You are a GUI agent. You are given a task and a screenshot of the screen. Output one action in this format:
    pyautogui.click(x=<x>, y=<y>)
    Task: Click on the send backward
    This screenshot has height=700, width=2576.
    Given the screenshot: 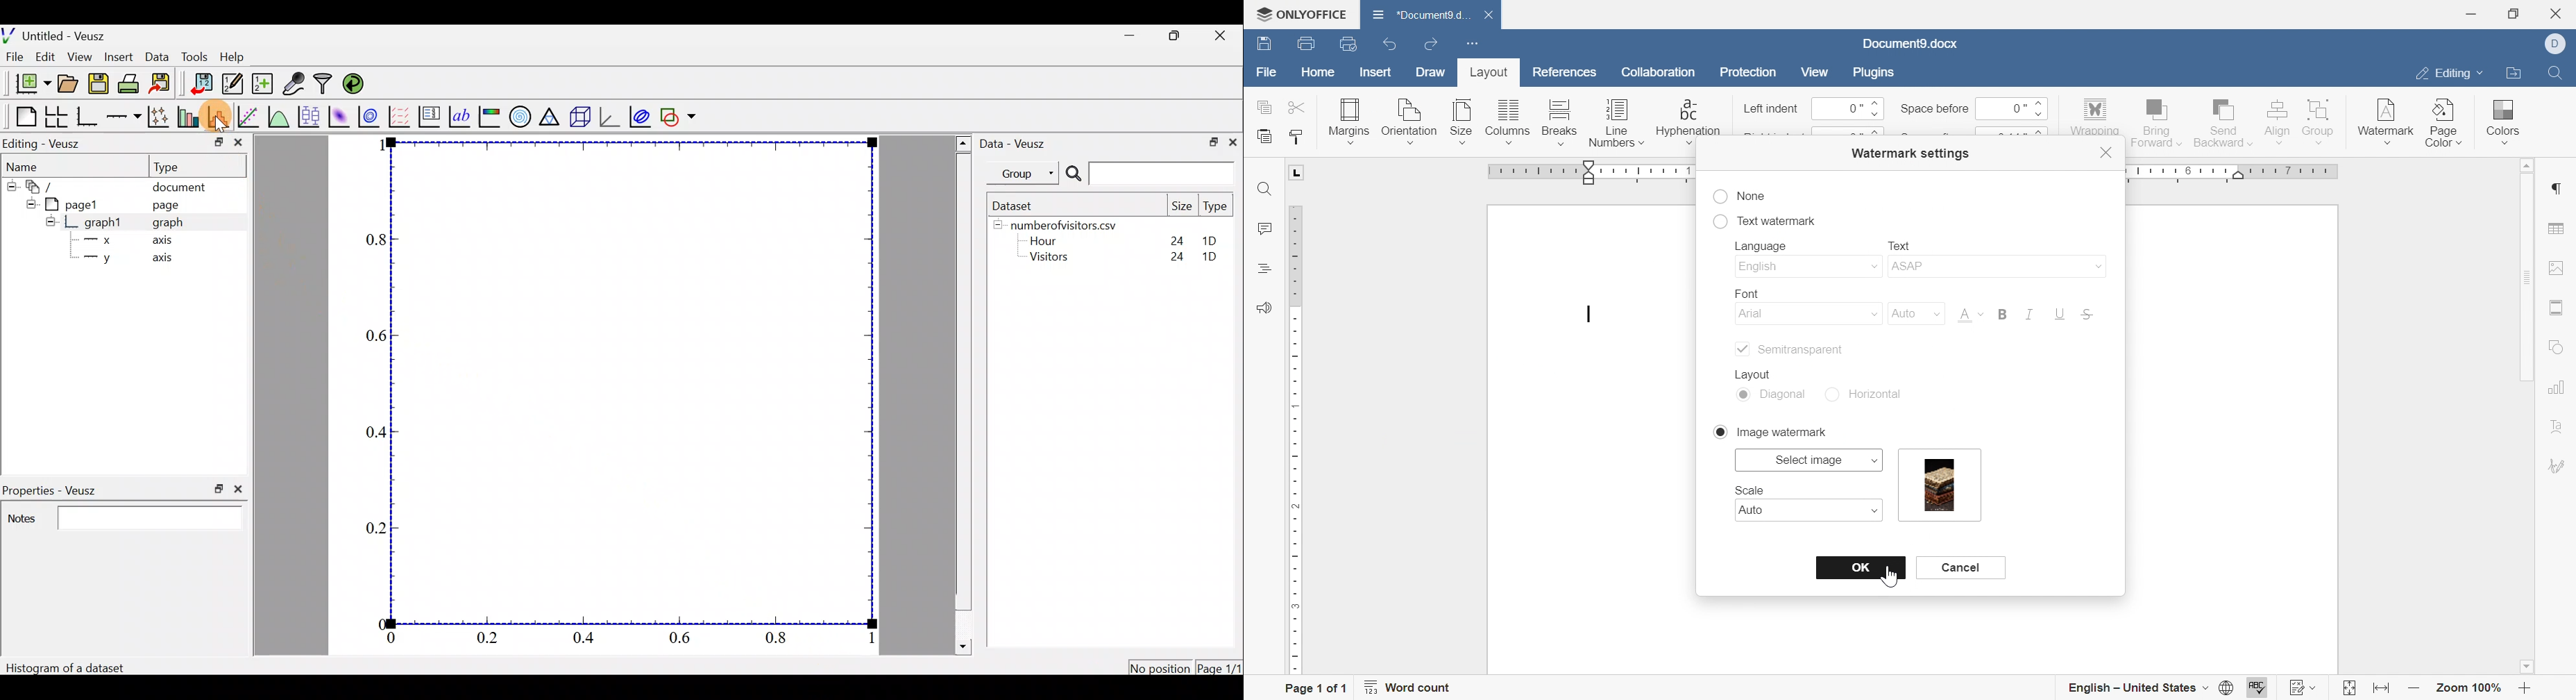 What is the action you would take?
    pyautogui.click(x=2224, y=121)
    